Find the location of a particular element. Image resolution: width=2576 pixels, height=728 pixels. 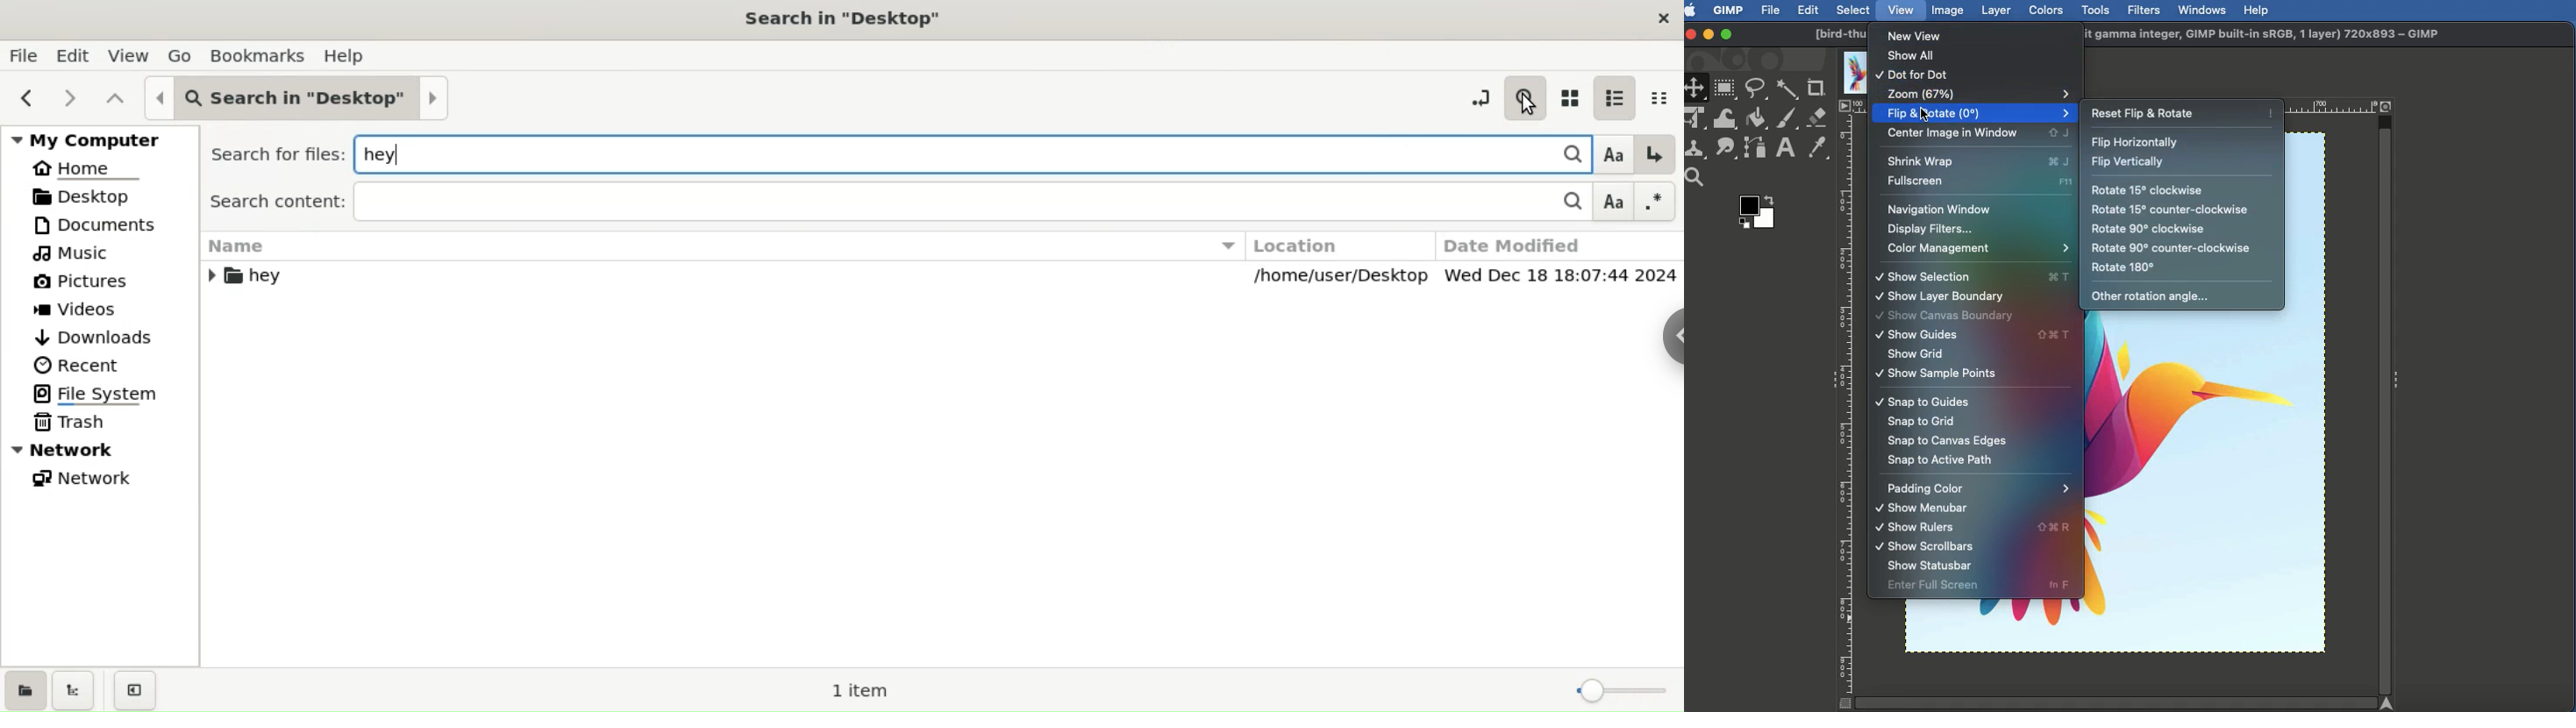

New view is located at coordinates (1921, 35).